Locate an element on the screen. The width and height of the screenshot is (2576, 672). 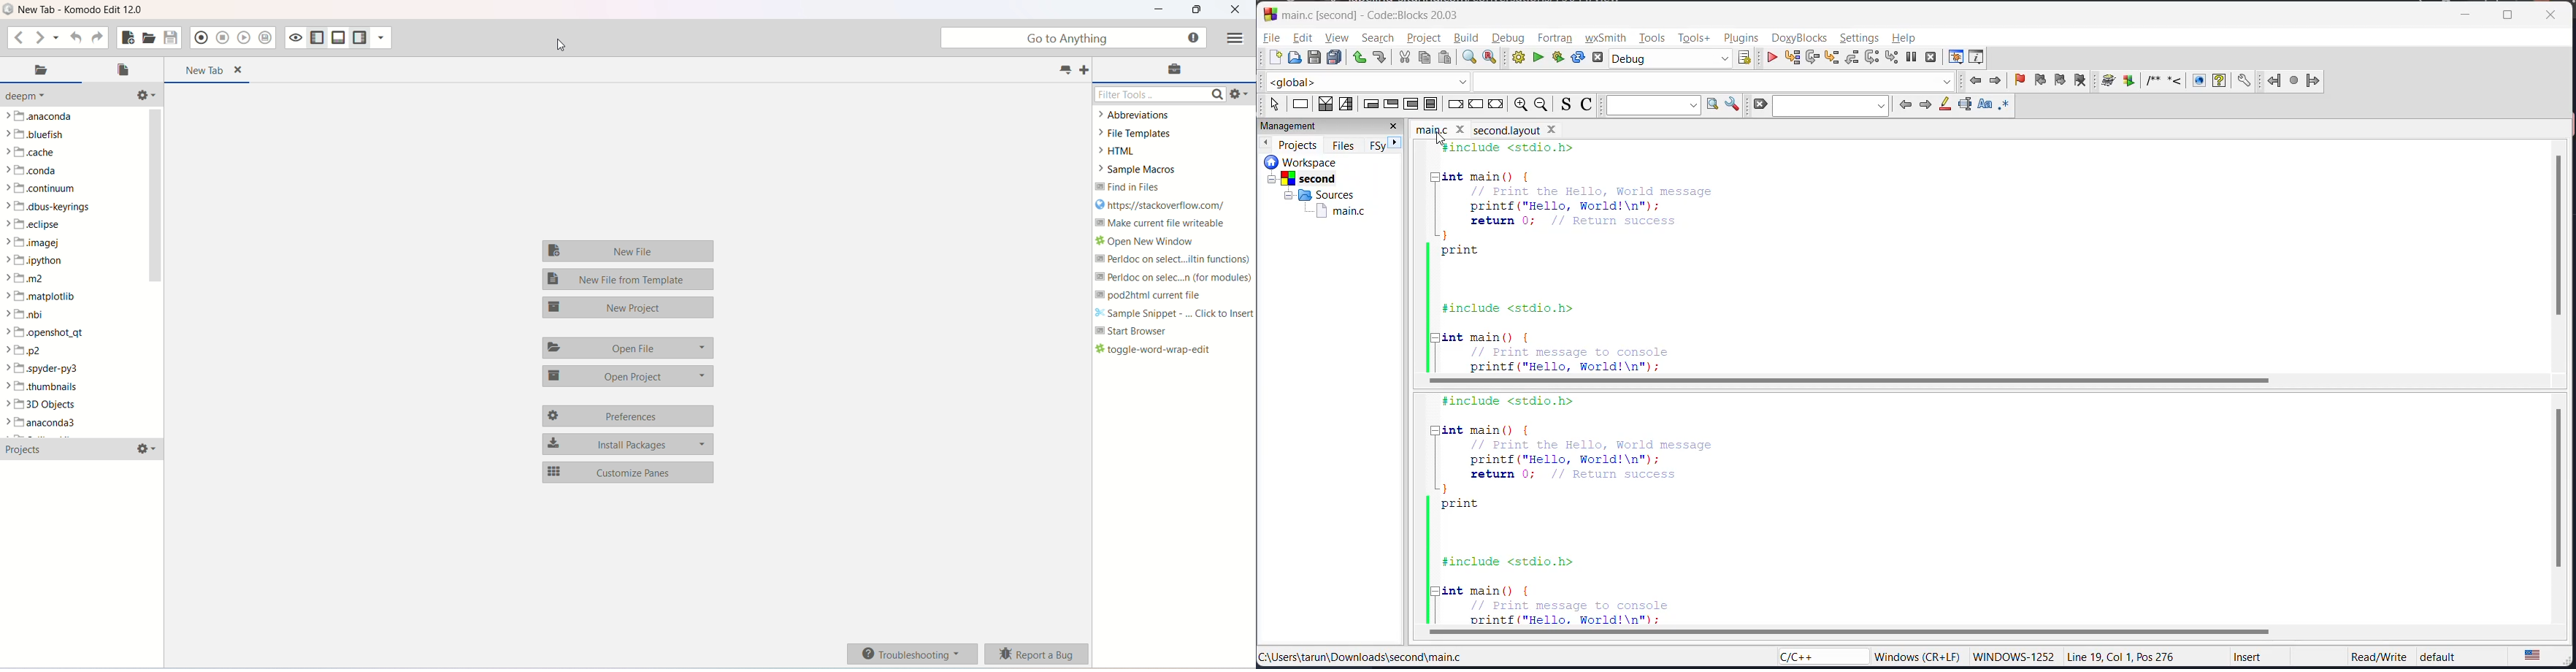
toggle bookmark is located at coordinates (2023, 80).